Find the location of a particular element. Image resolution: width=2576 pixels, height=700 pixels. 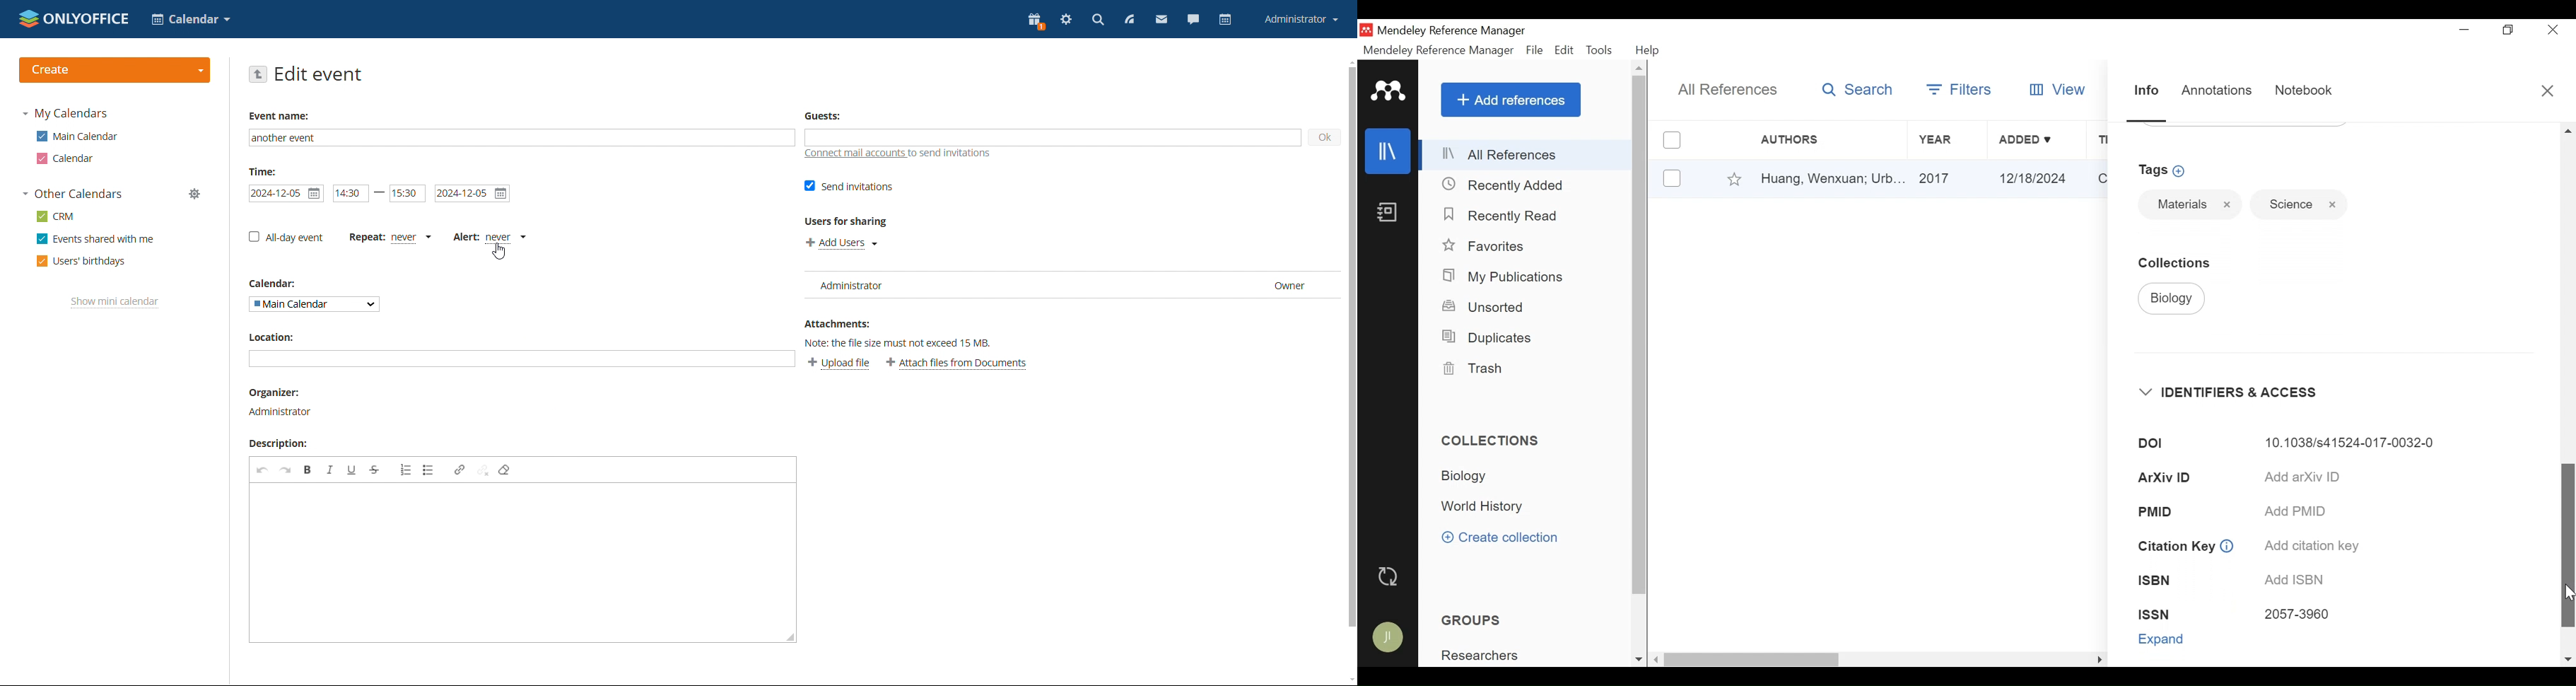

account is located at coordinates (1300, 20).